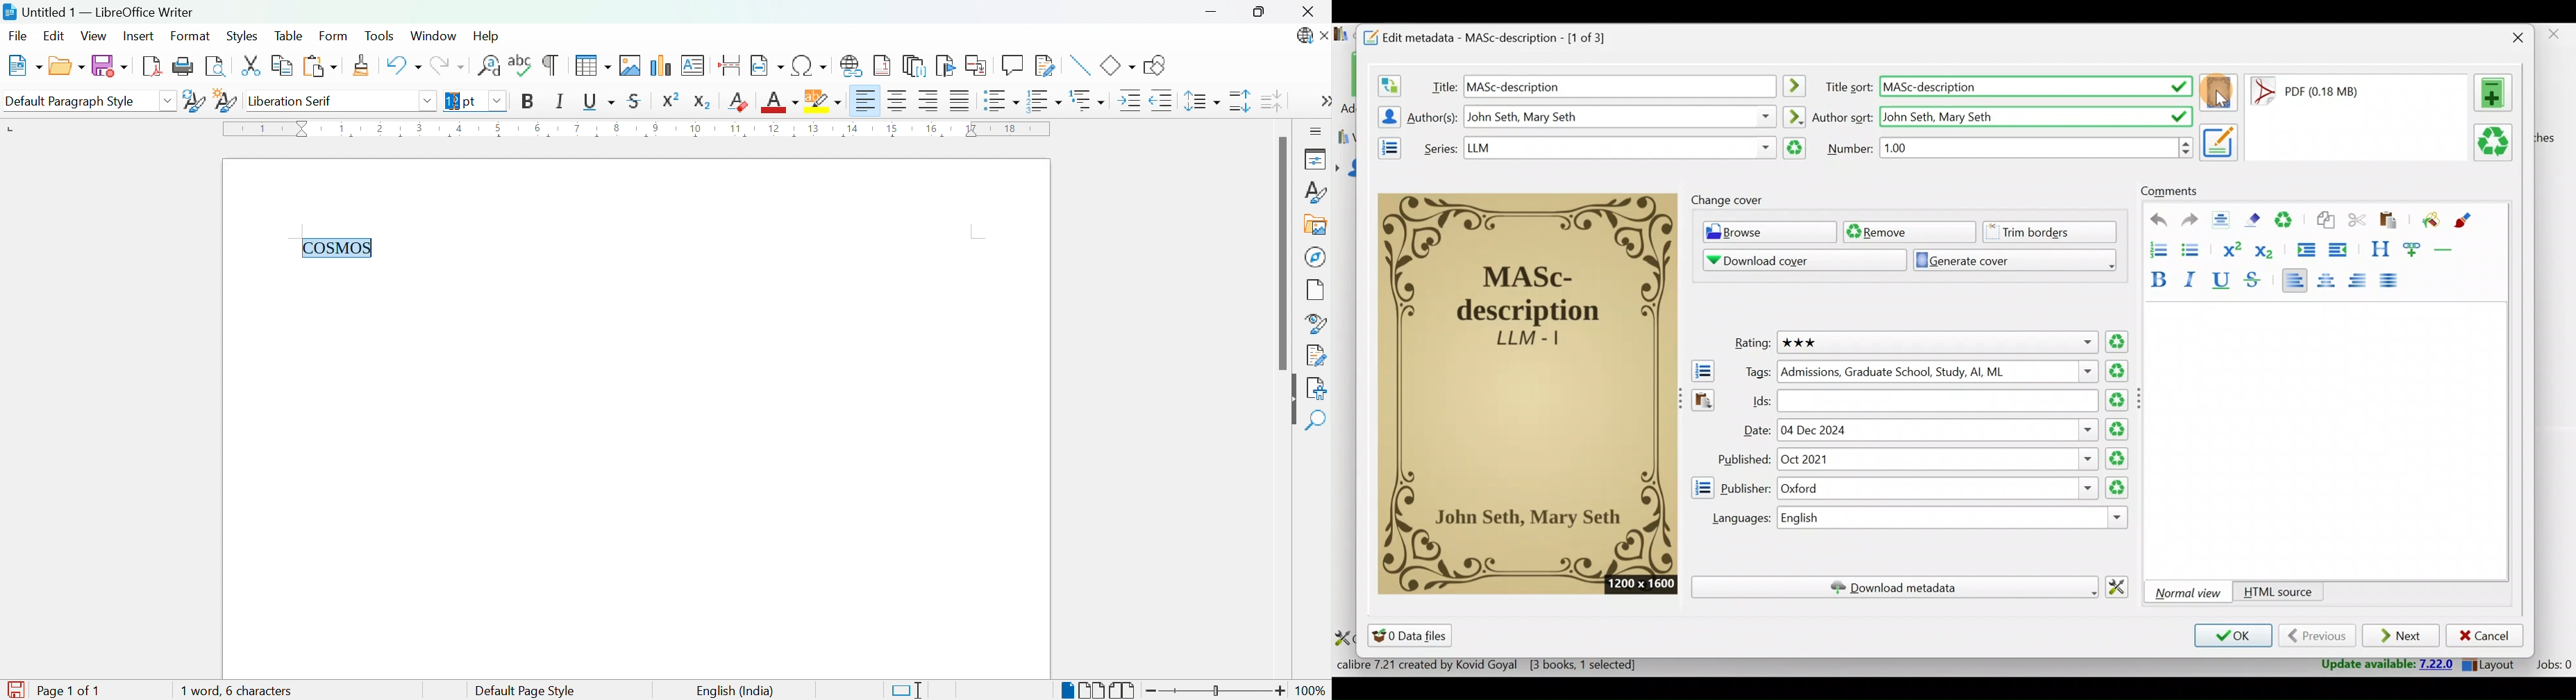  I want to click on Clear date, so click(2118, 459).